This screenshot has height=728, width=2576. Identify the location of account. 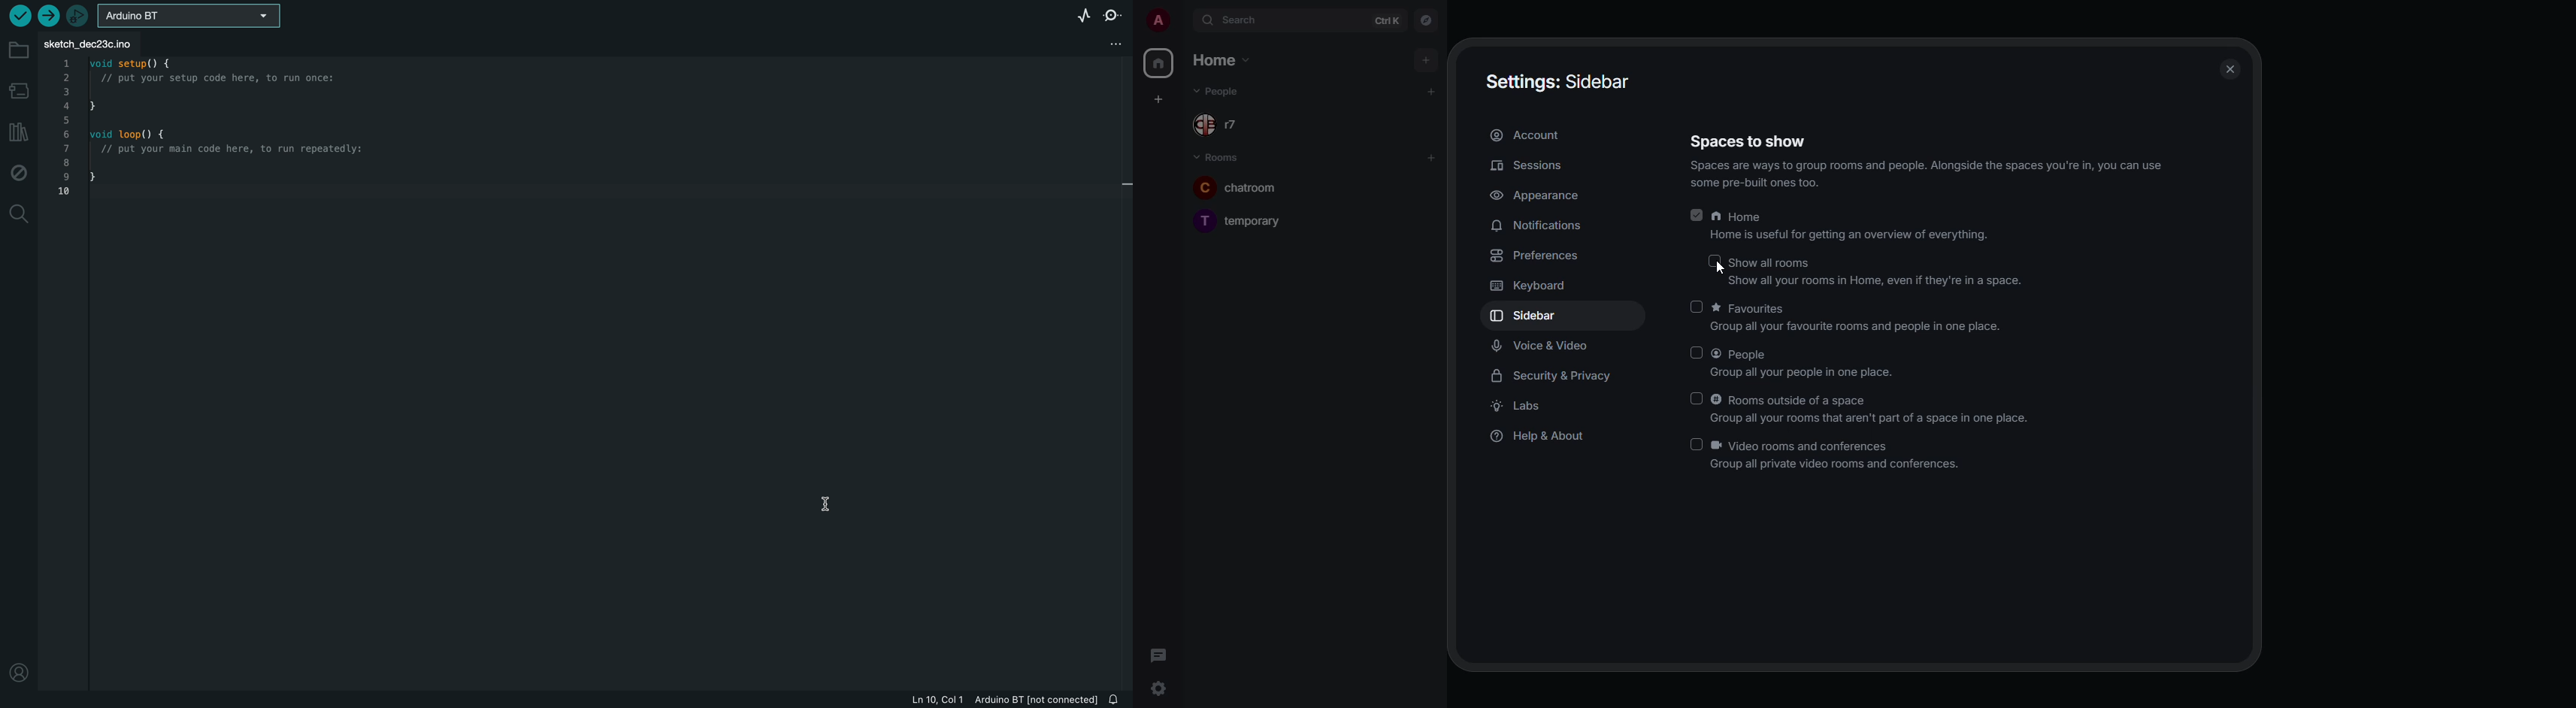
(1531, 135).